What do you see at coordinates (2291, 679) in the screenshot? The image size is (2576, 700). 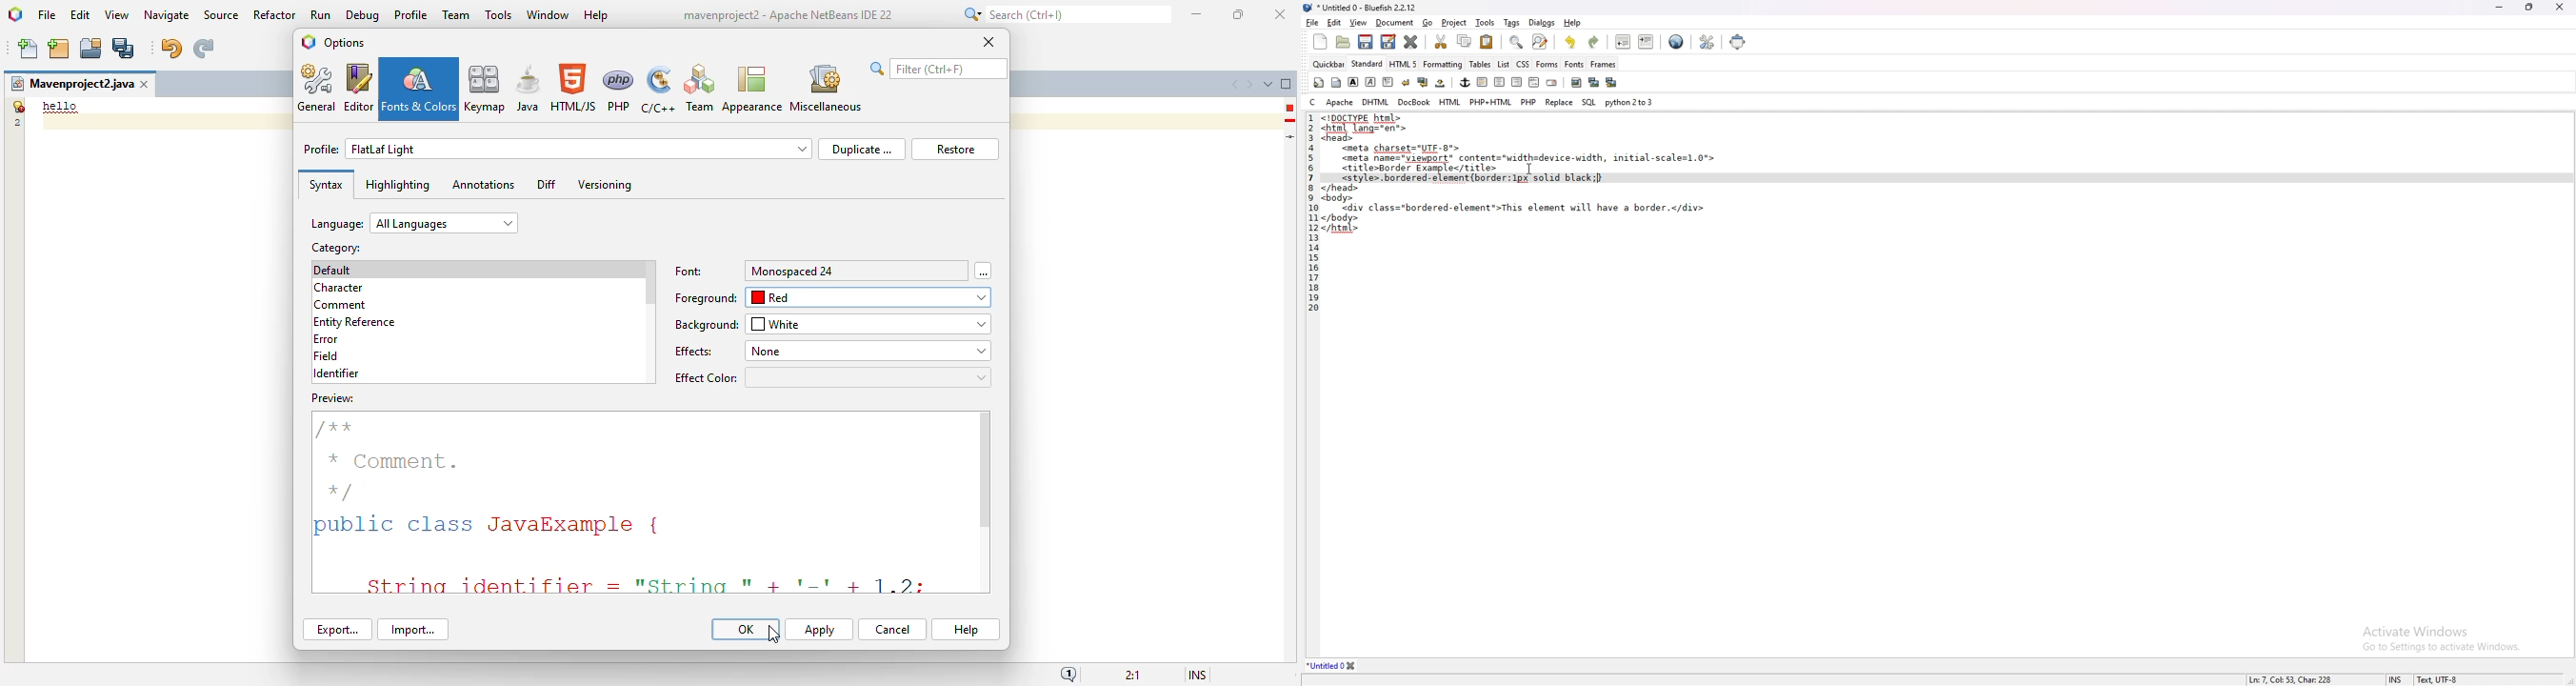 I see `Ln: 7, Col: 53, Char: 228` at bounding box center [2291, 679].